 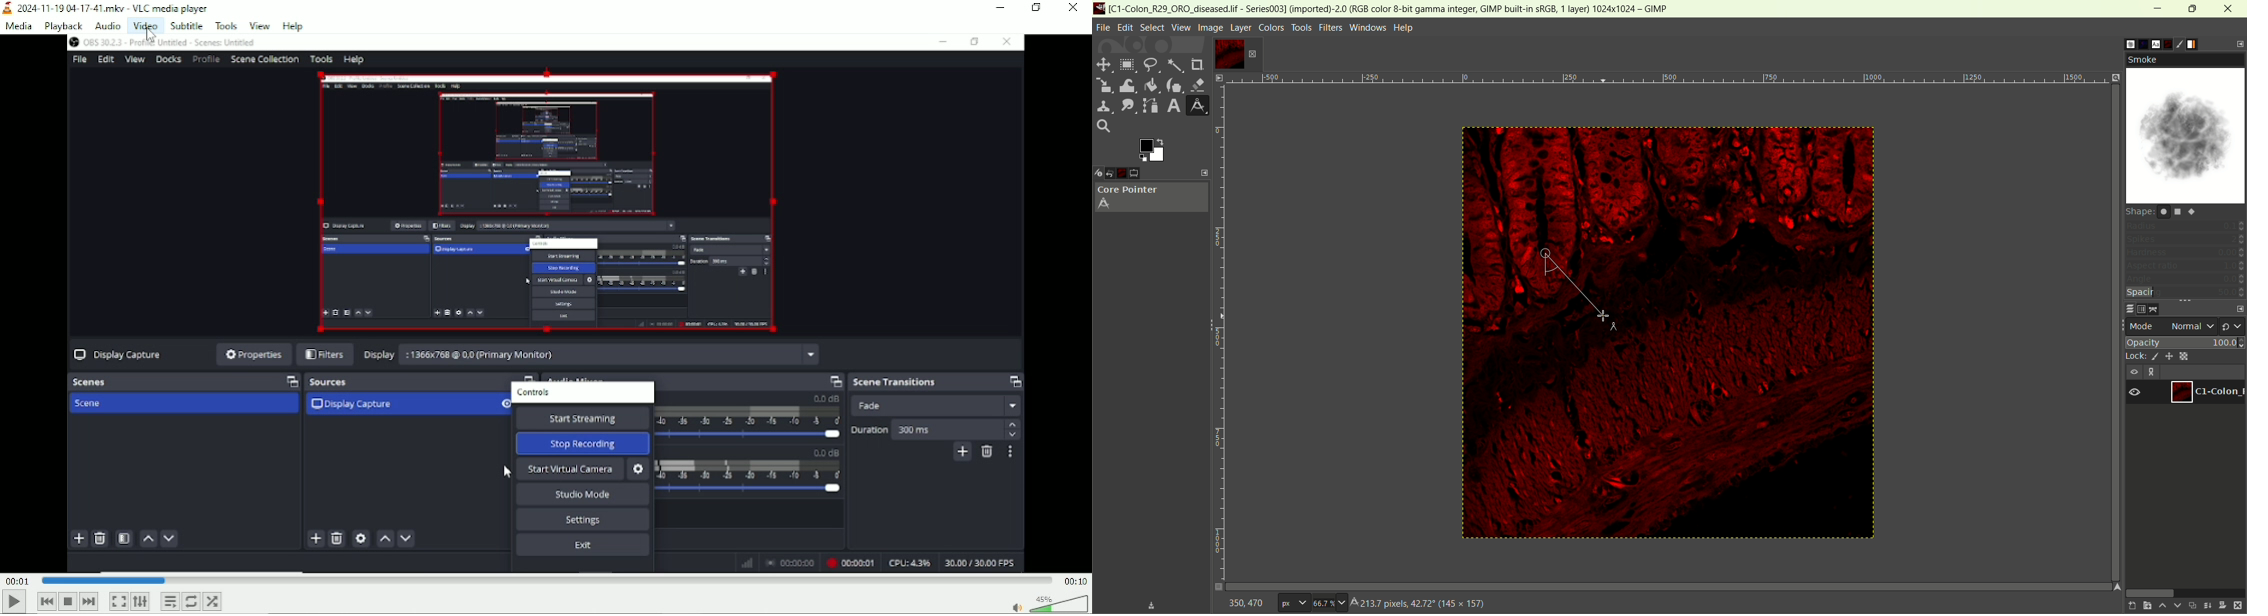 What do you see at coordinates (2185, 592) in the screenshot?
I see `horizontal scroll bar` at bounding box center [2185, 592].